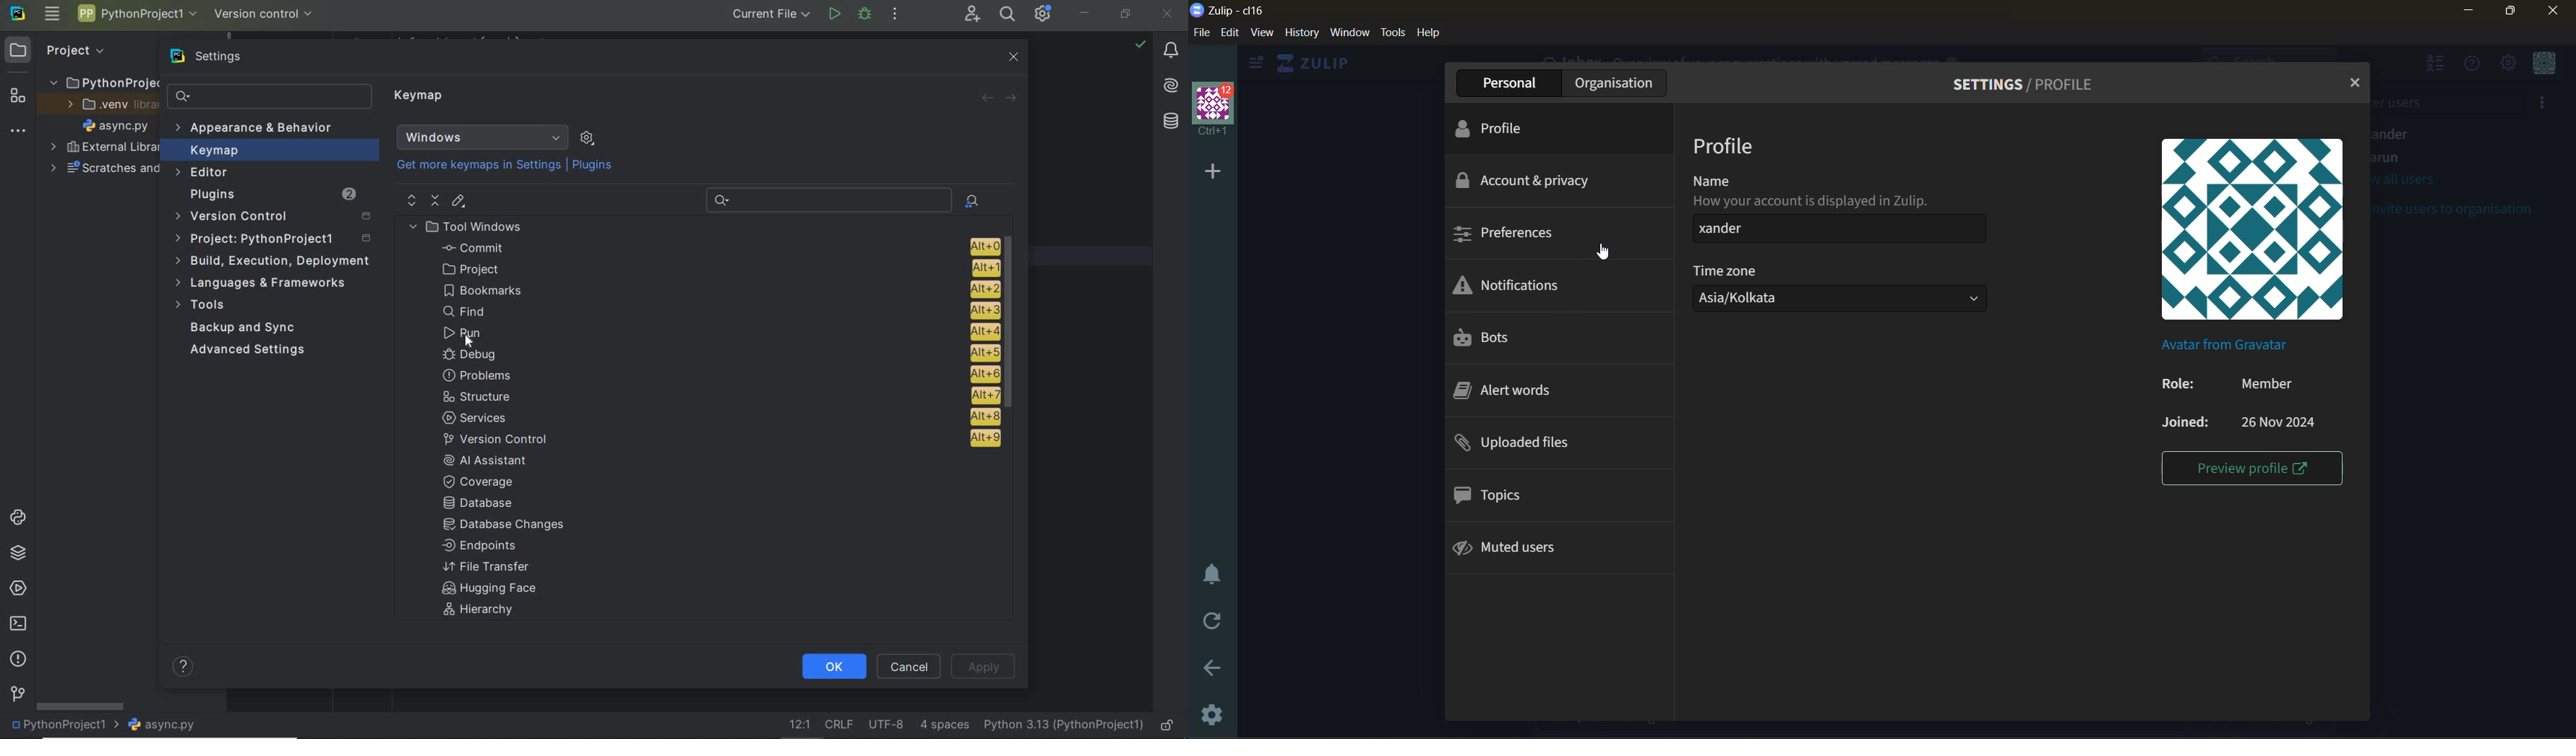 Image resolution: width=2576 pixels, height=756 pixels. What do you see at coordinates (1511, 82) in the screenshot?
I see `personal` at bounding box center [1511, 82].